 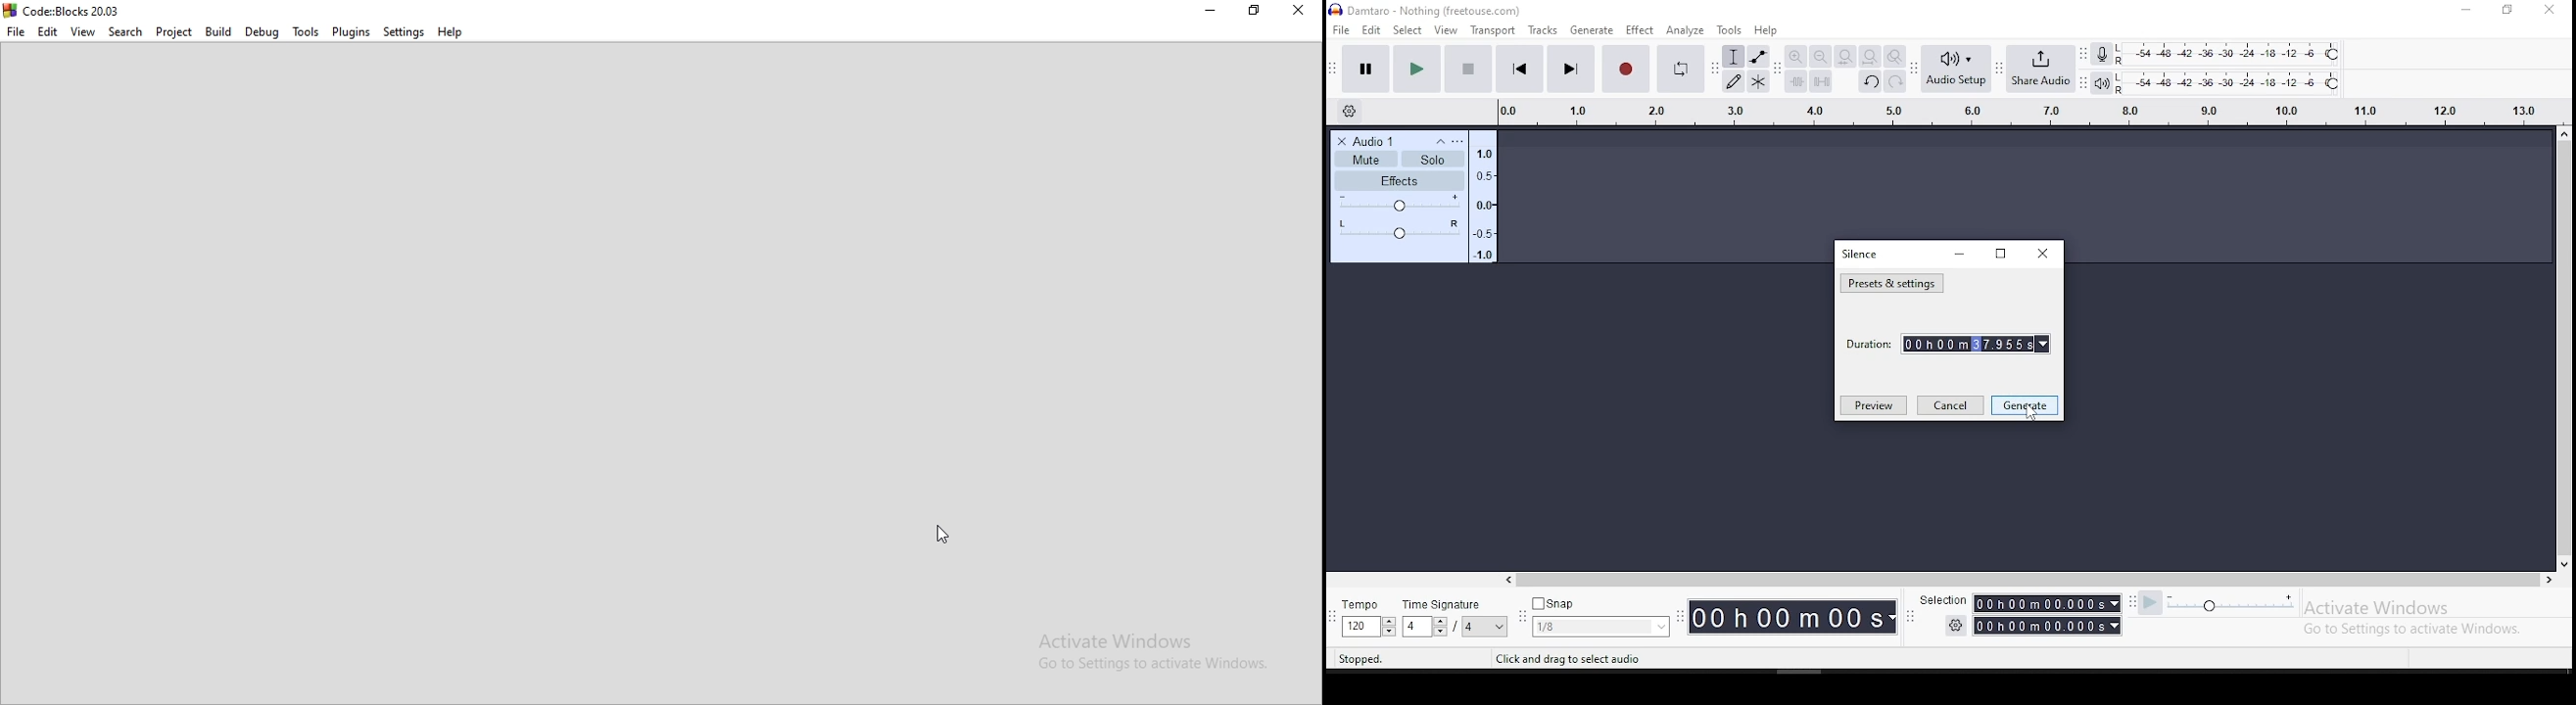 I want to click on fit project to width, so click(x=1871, y=56).